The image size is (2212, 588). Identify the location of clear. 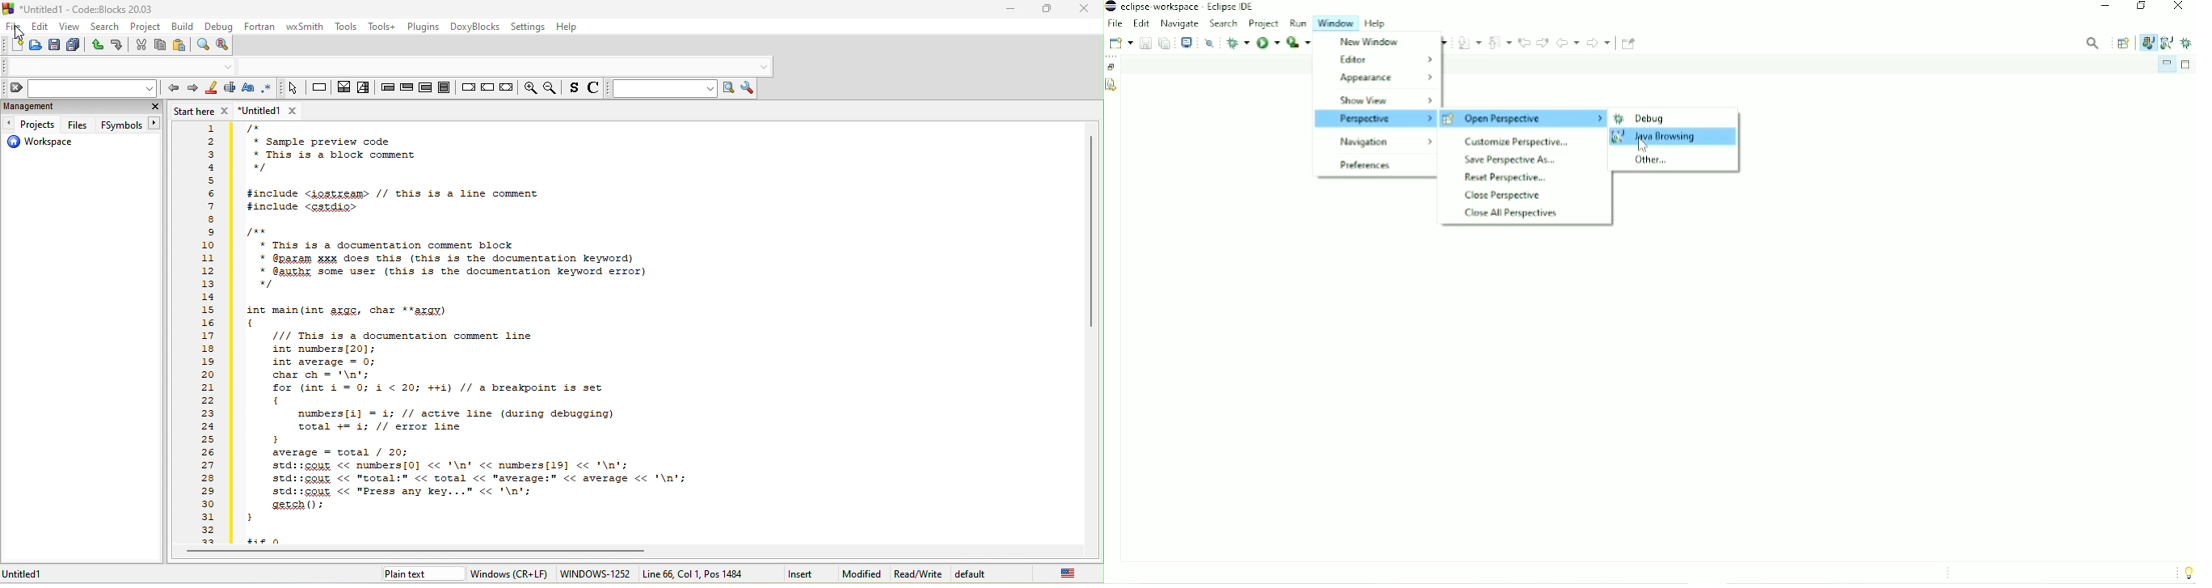
(79, 88).